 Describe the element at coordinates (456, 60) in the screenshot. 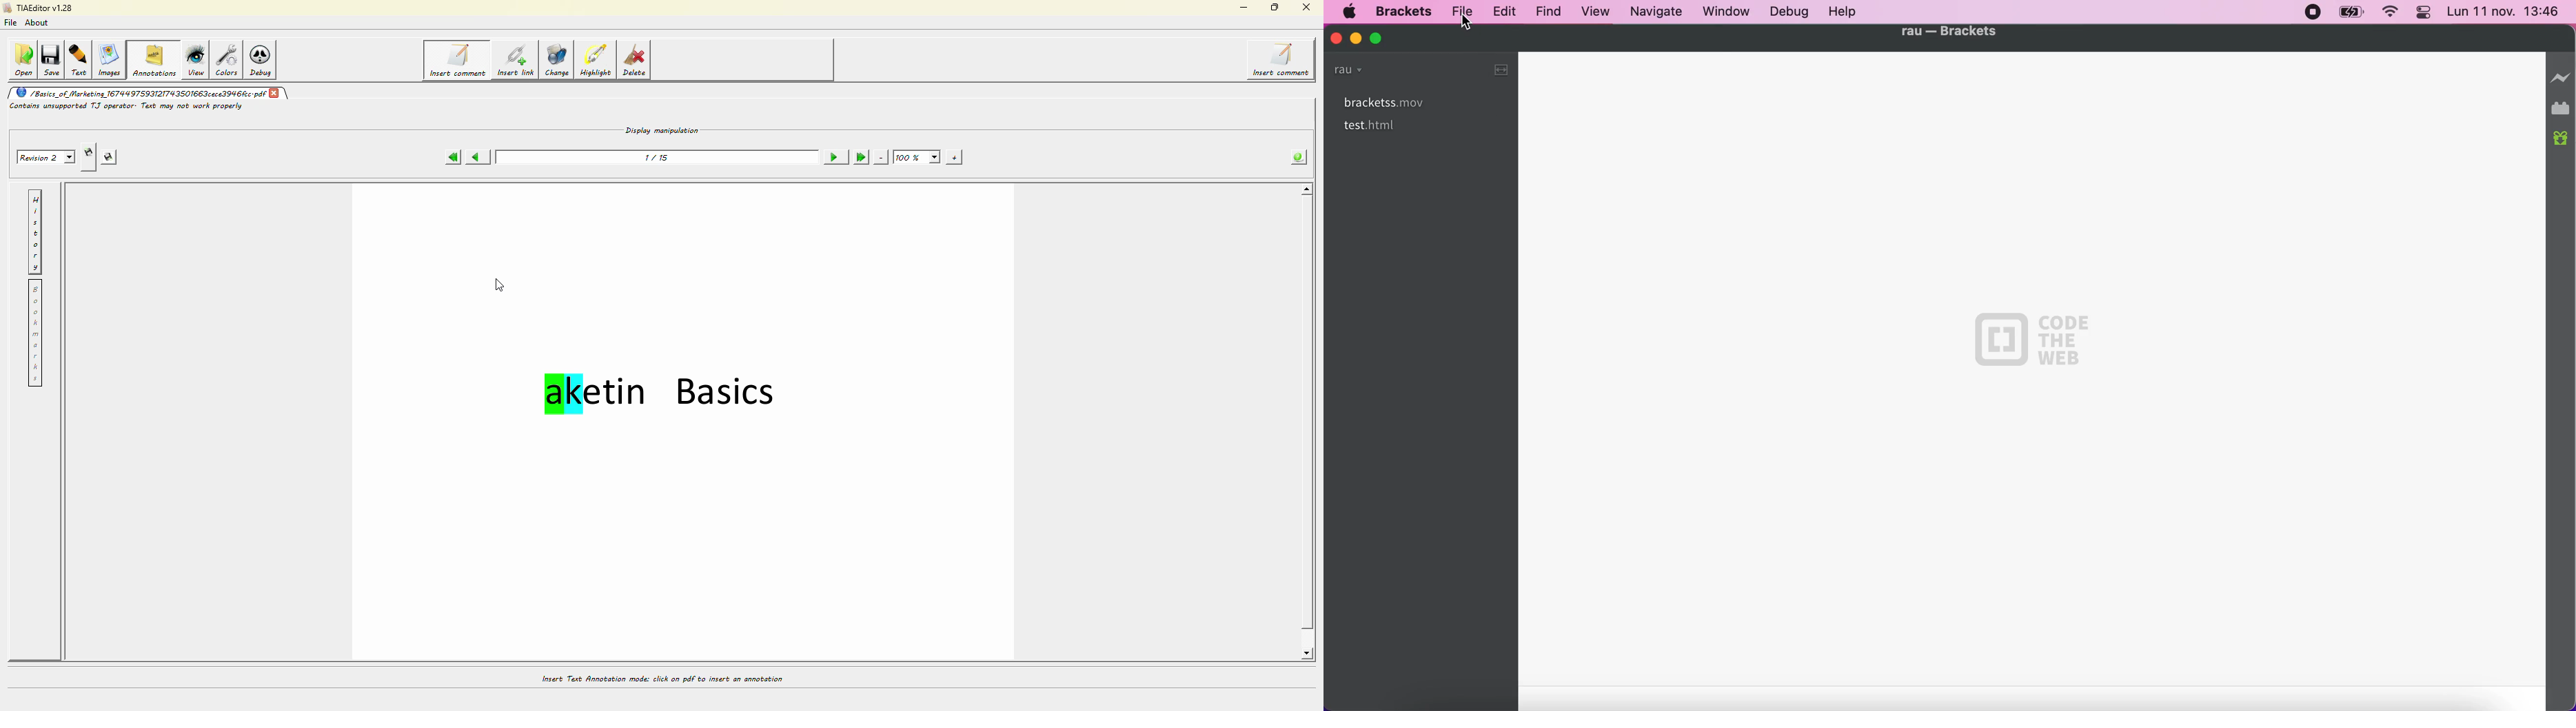

I see `insert comment` at that location.